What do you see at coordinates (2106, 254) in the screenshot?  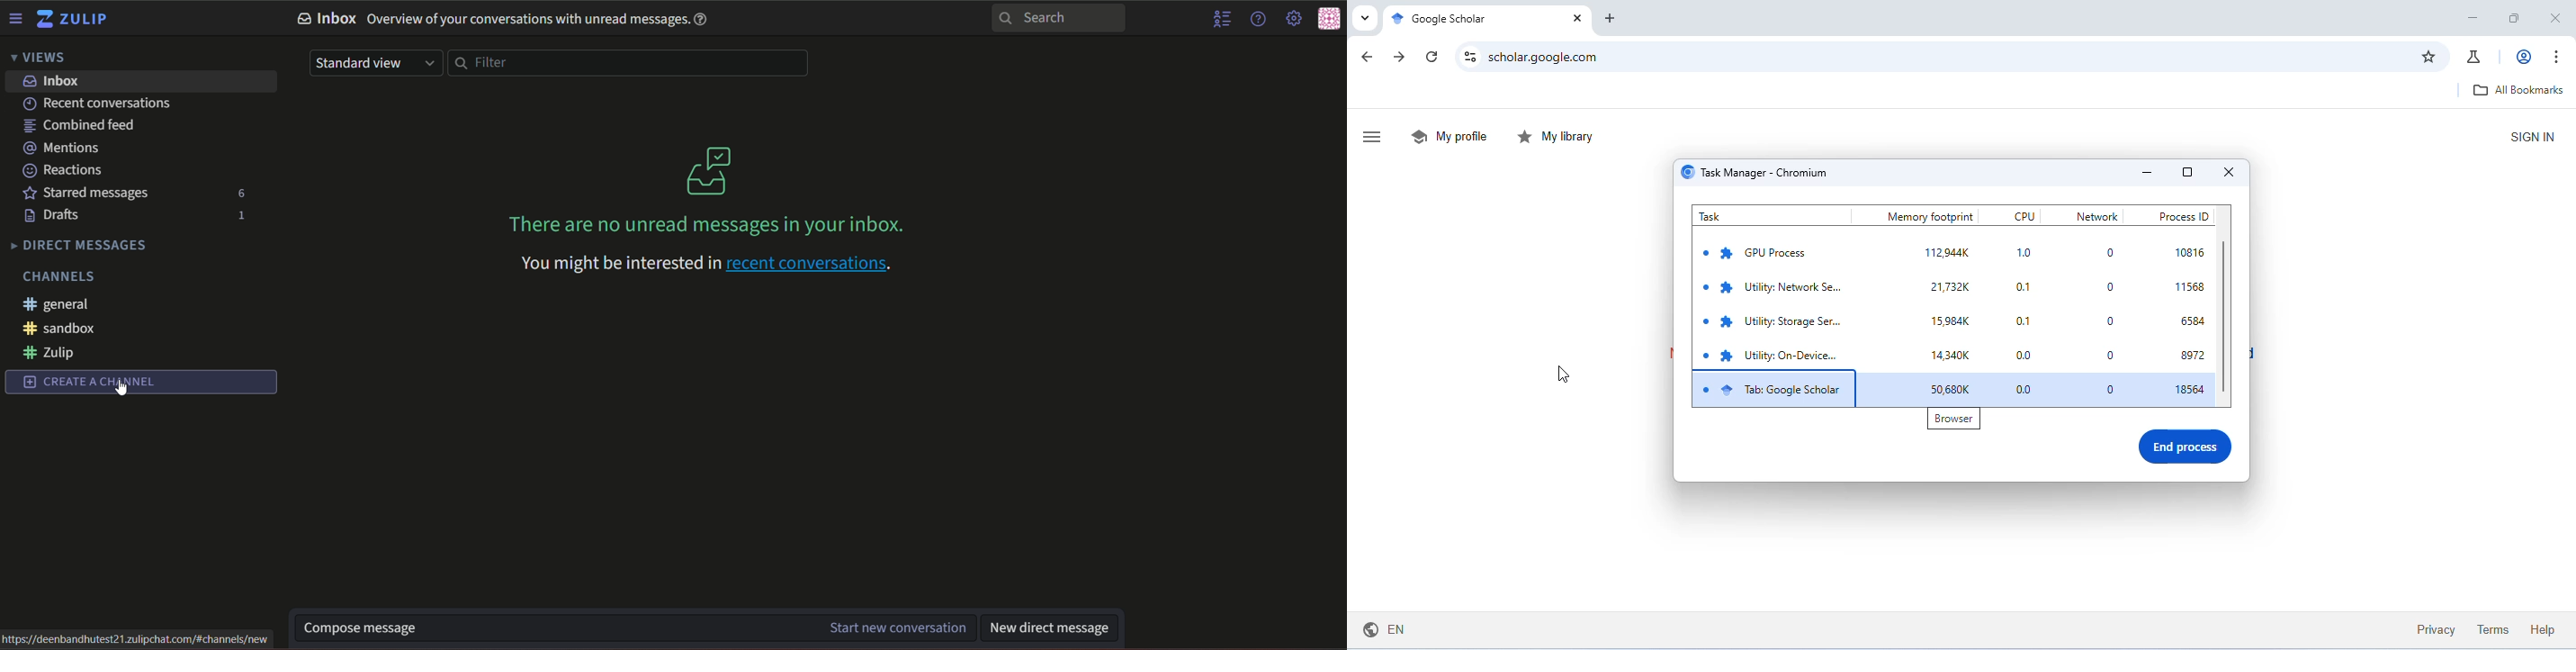 I see `0` at bounding box center [2106, 254].